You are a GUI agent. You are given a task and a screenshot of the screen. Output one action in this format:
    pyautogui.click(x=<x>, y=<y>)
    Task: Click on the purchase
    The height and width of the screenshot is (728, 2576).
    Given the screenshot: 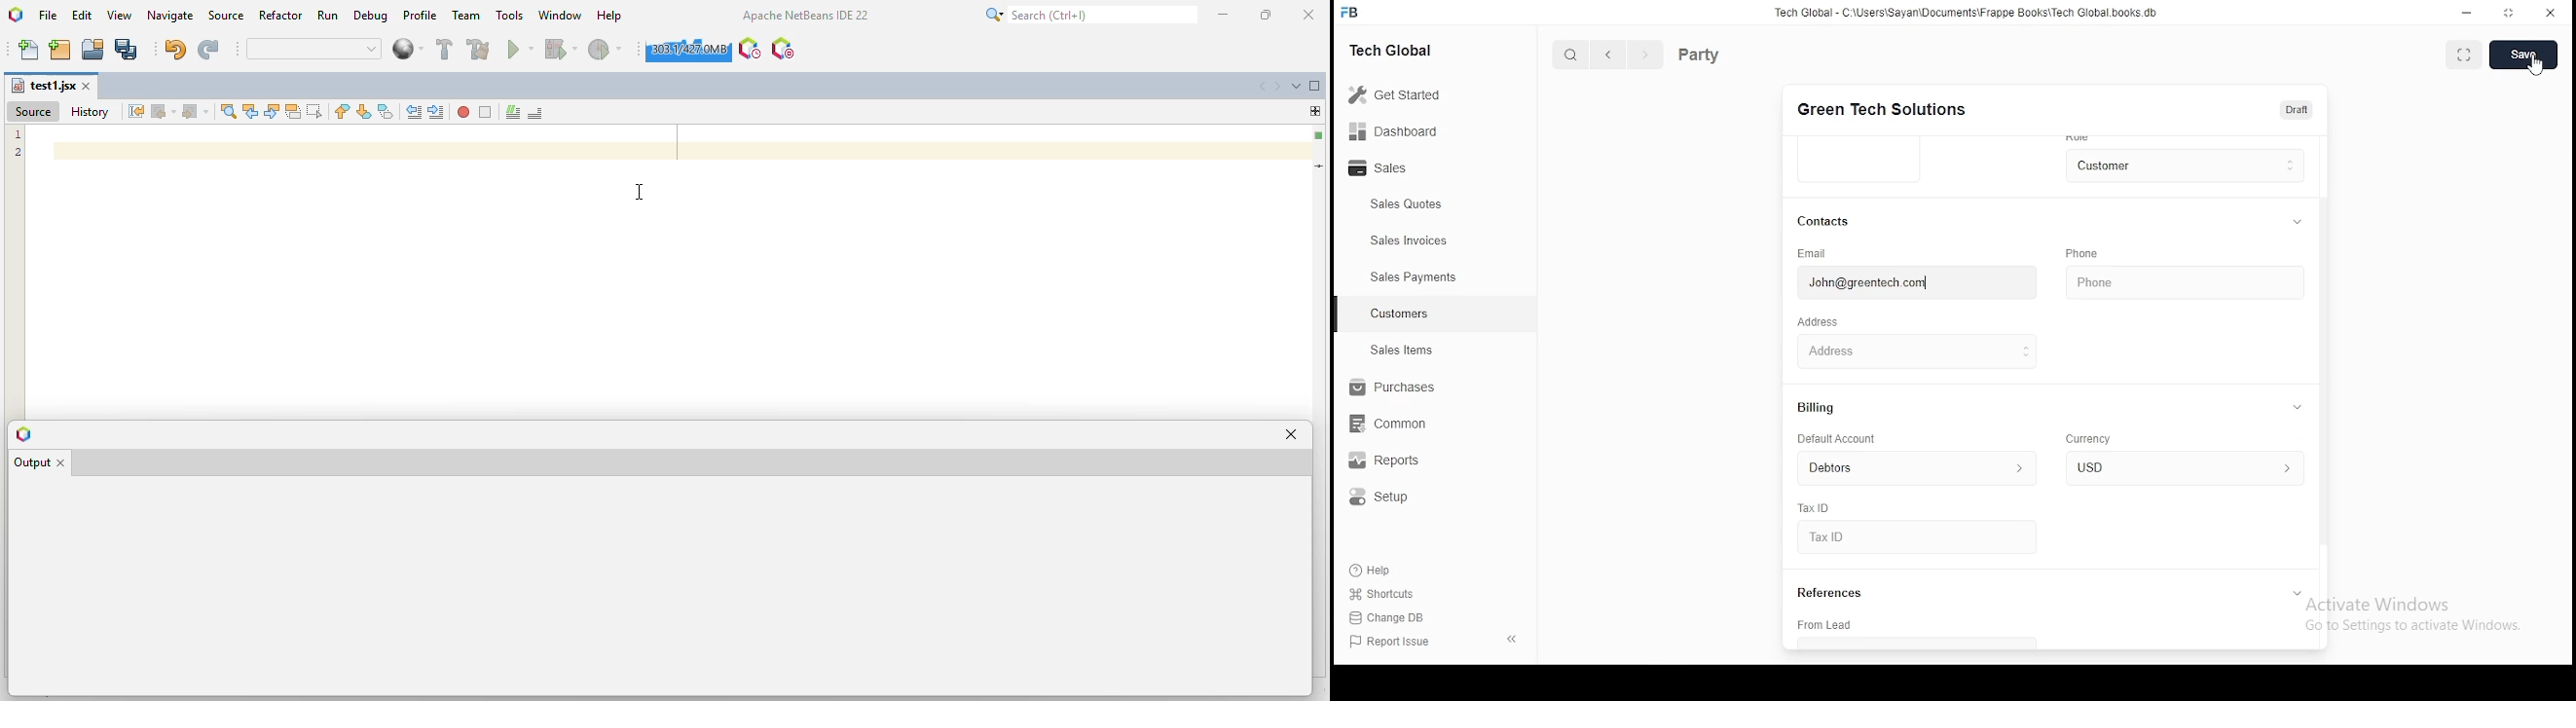 What is the action you would take?
    pyautogui.click(x=1387, y=387)
    